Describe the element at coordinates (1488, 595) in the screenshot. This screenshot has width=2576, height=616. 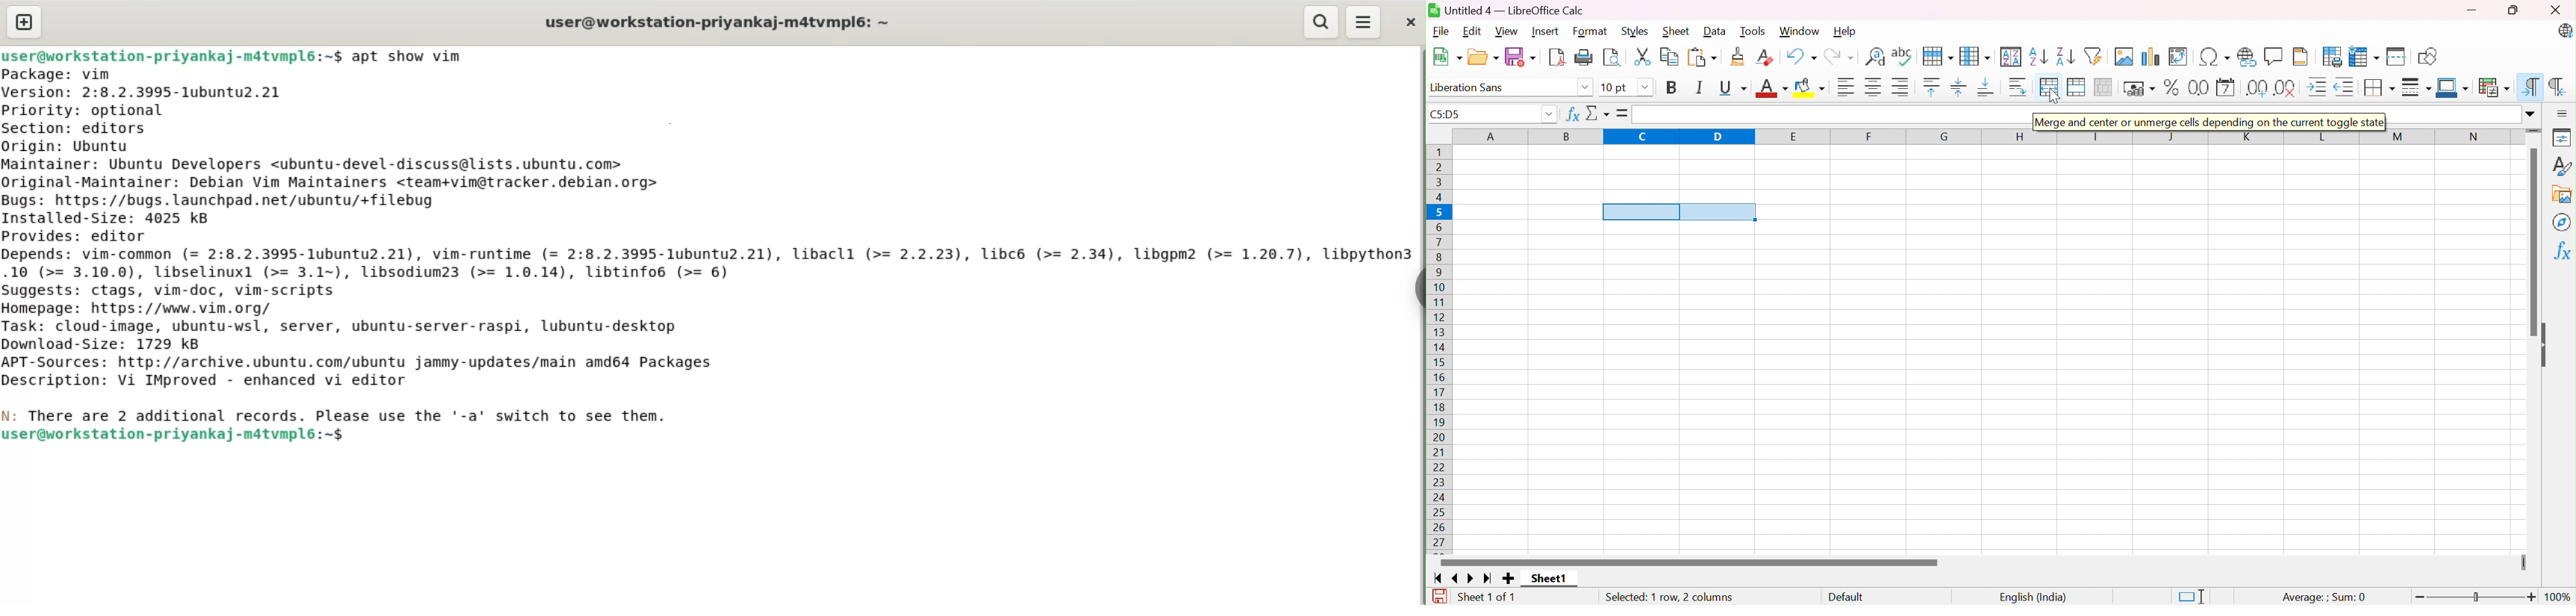
I see `Sheet 1 of 1` at that location.